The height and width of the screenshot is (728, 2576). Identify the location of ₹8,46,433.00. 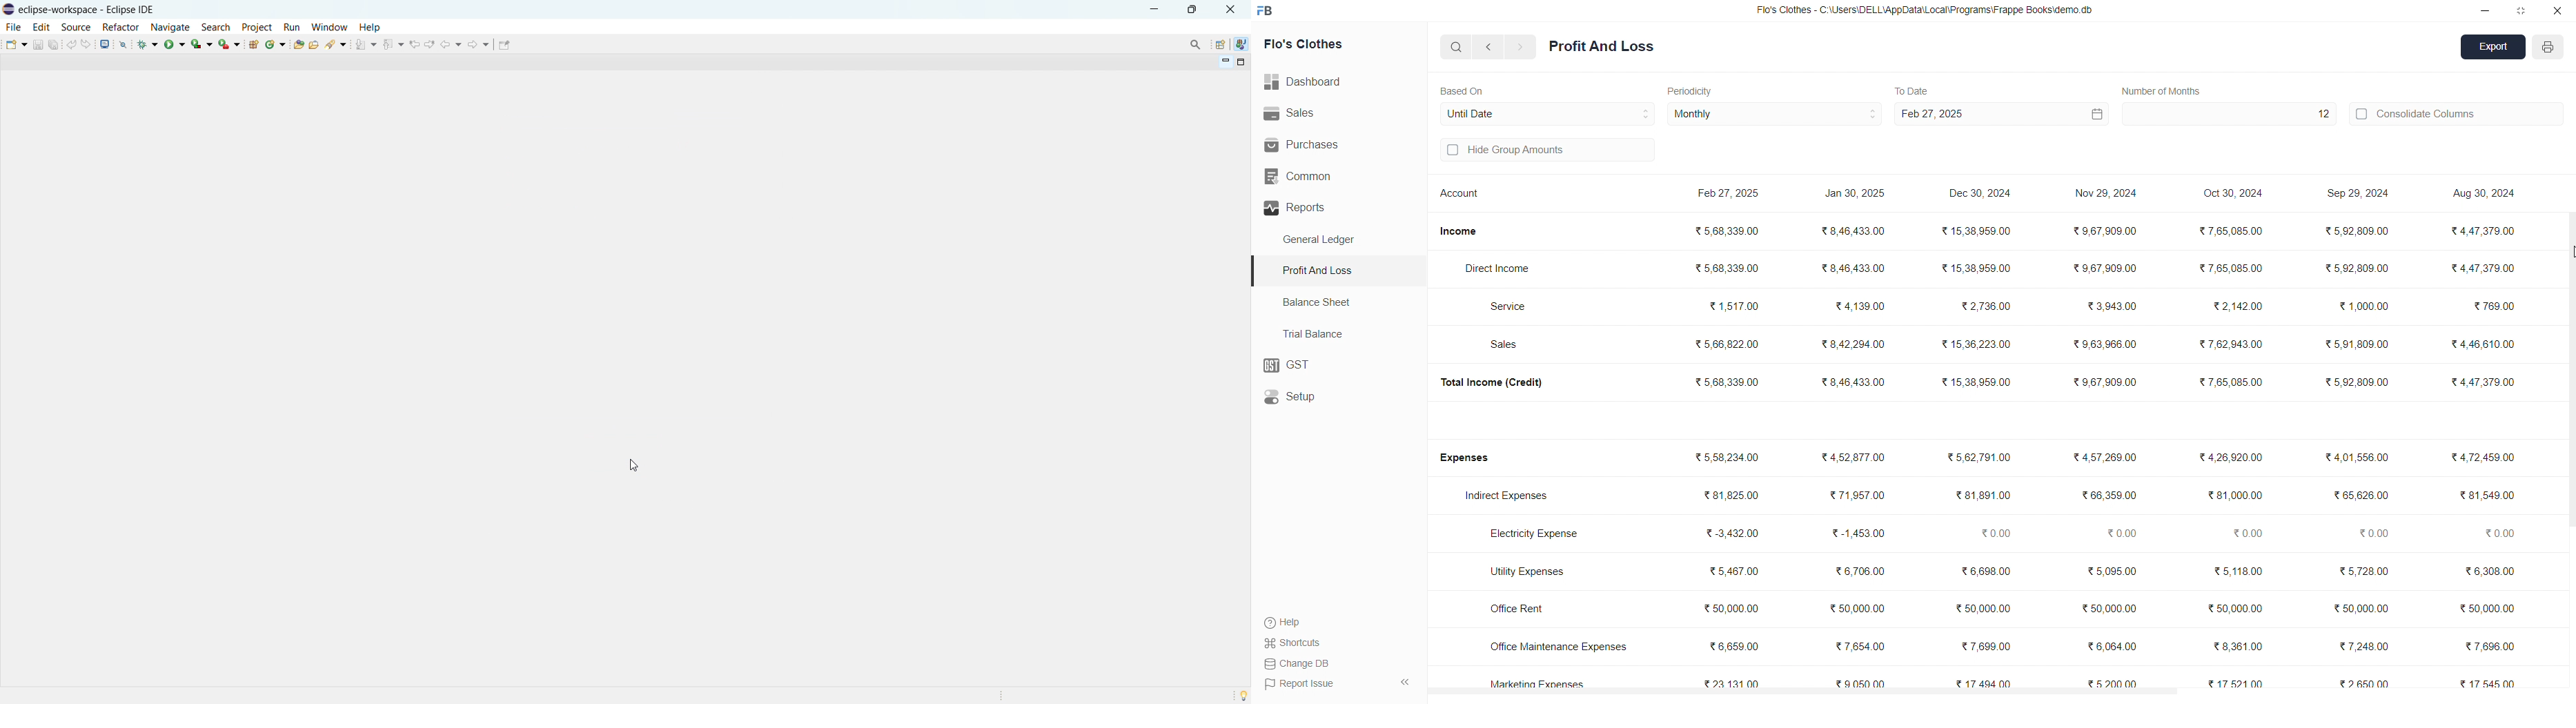
(1856, 231).